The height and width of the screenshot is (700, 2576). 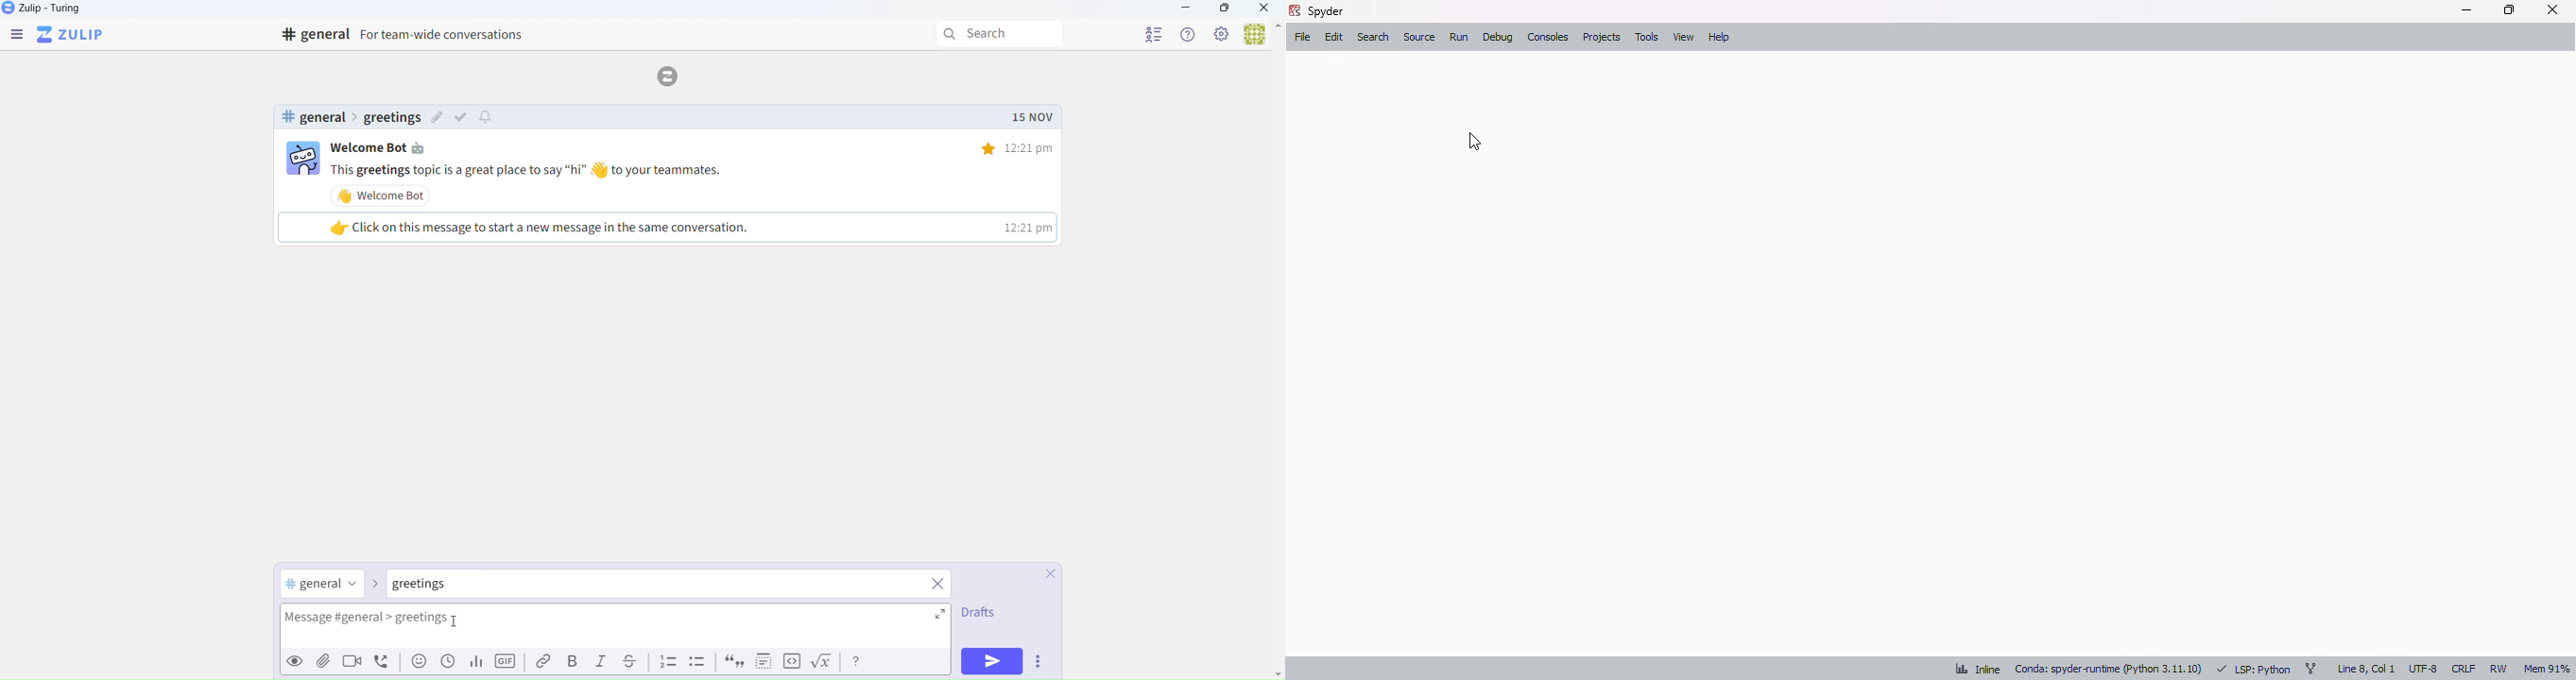 What do you see at coordinates (384, 195) in the screenshot?
I see `welcome bot` at bounding box center [384, 195].